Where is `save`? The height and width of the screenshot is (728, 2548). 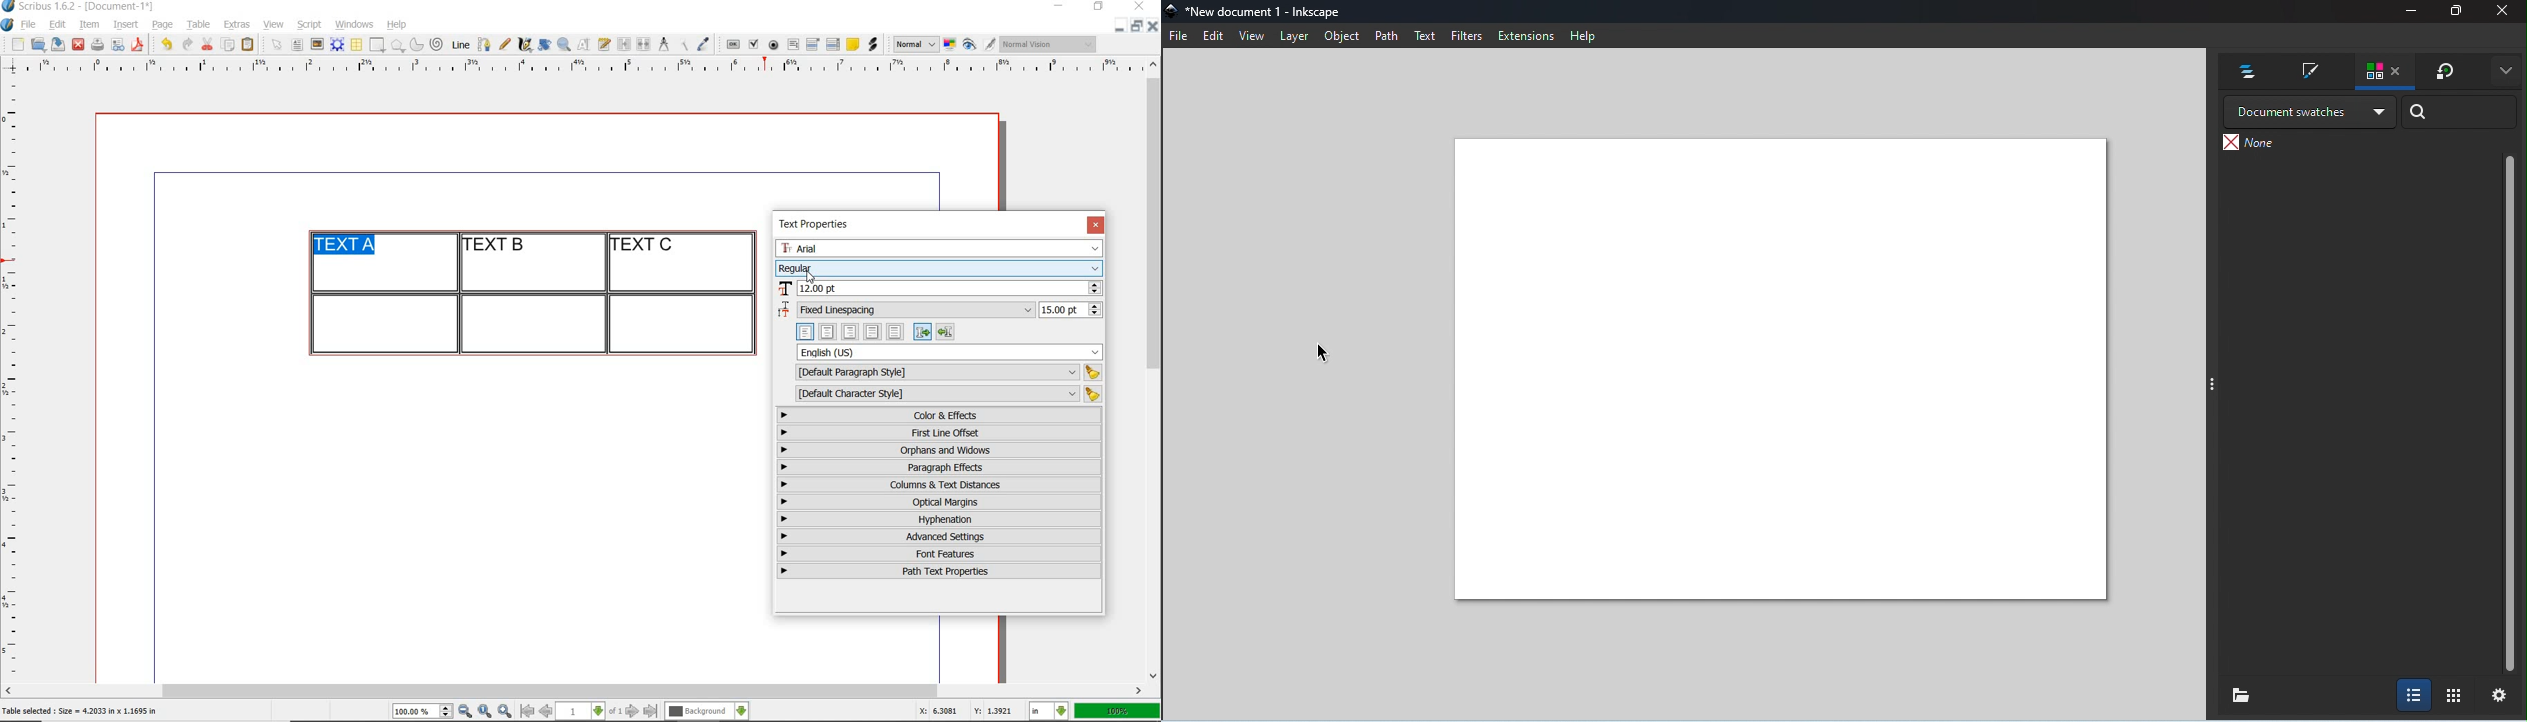 save is located at coordinates (56, 44).